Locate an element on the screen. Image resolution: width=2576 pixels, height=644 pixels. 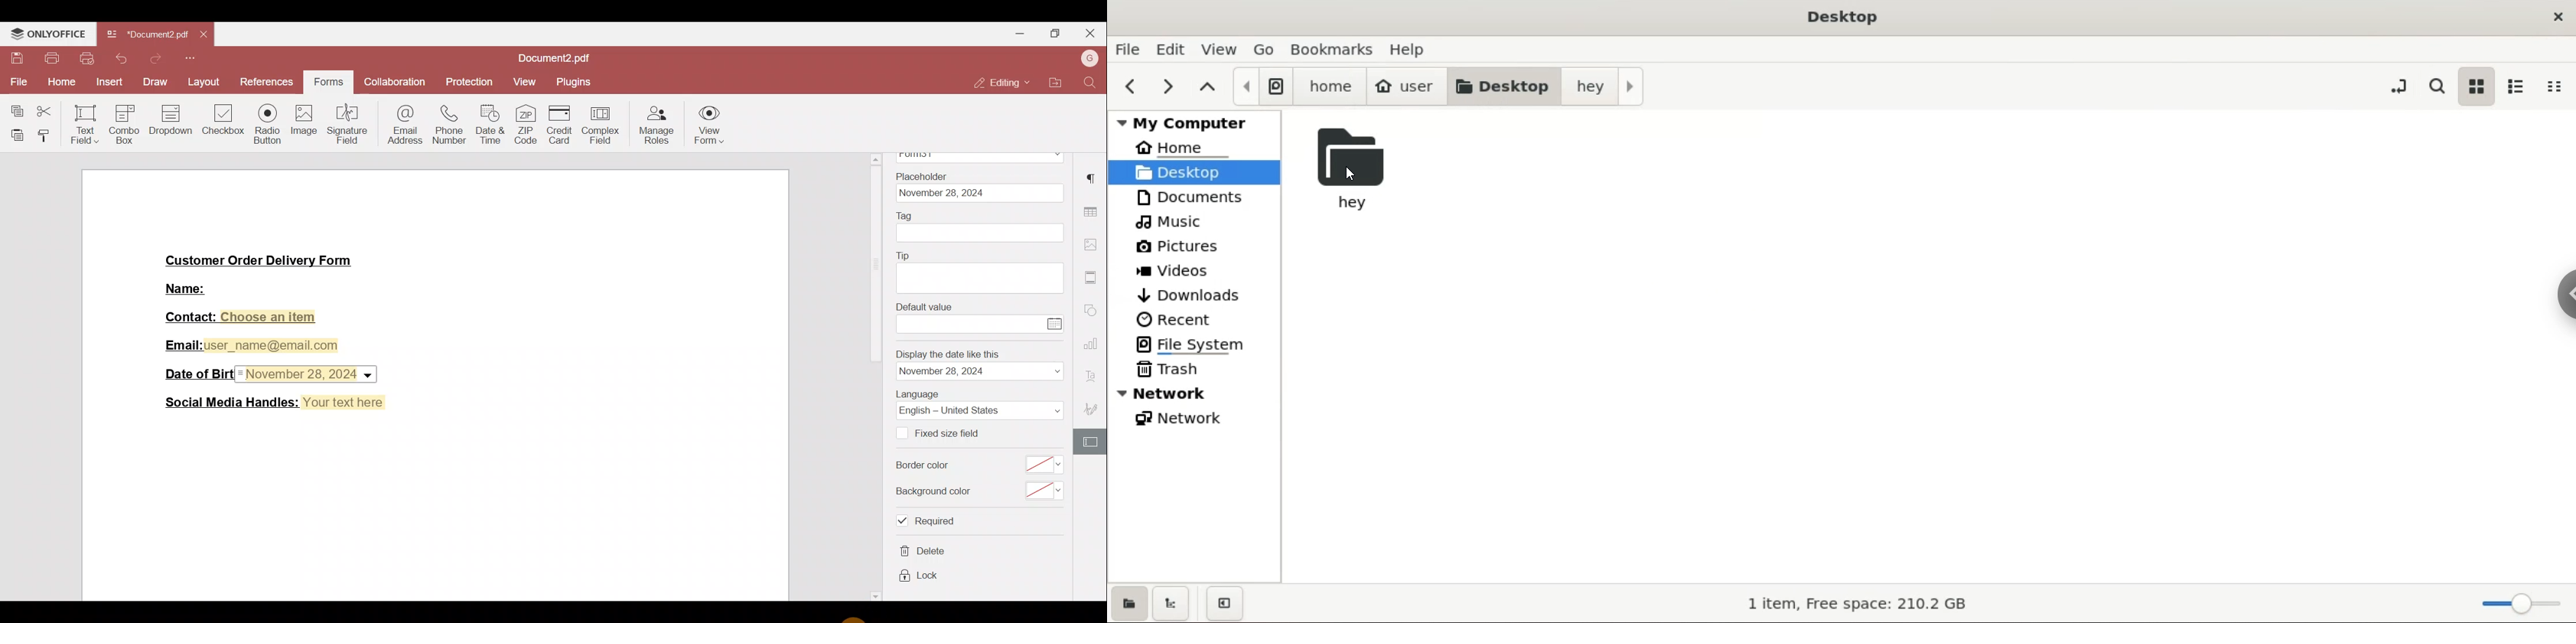
Placeholder is located at coordinates (925, 175).